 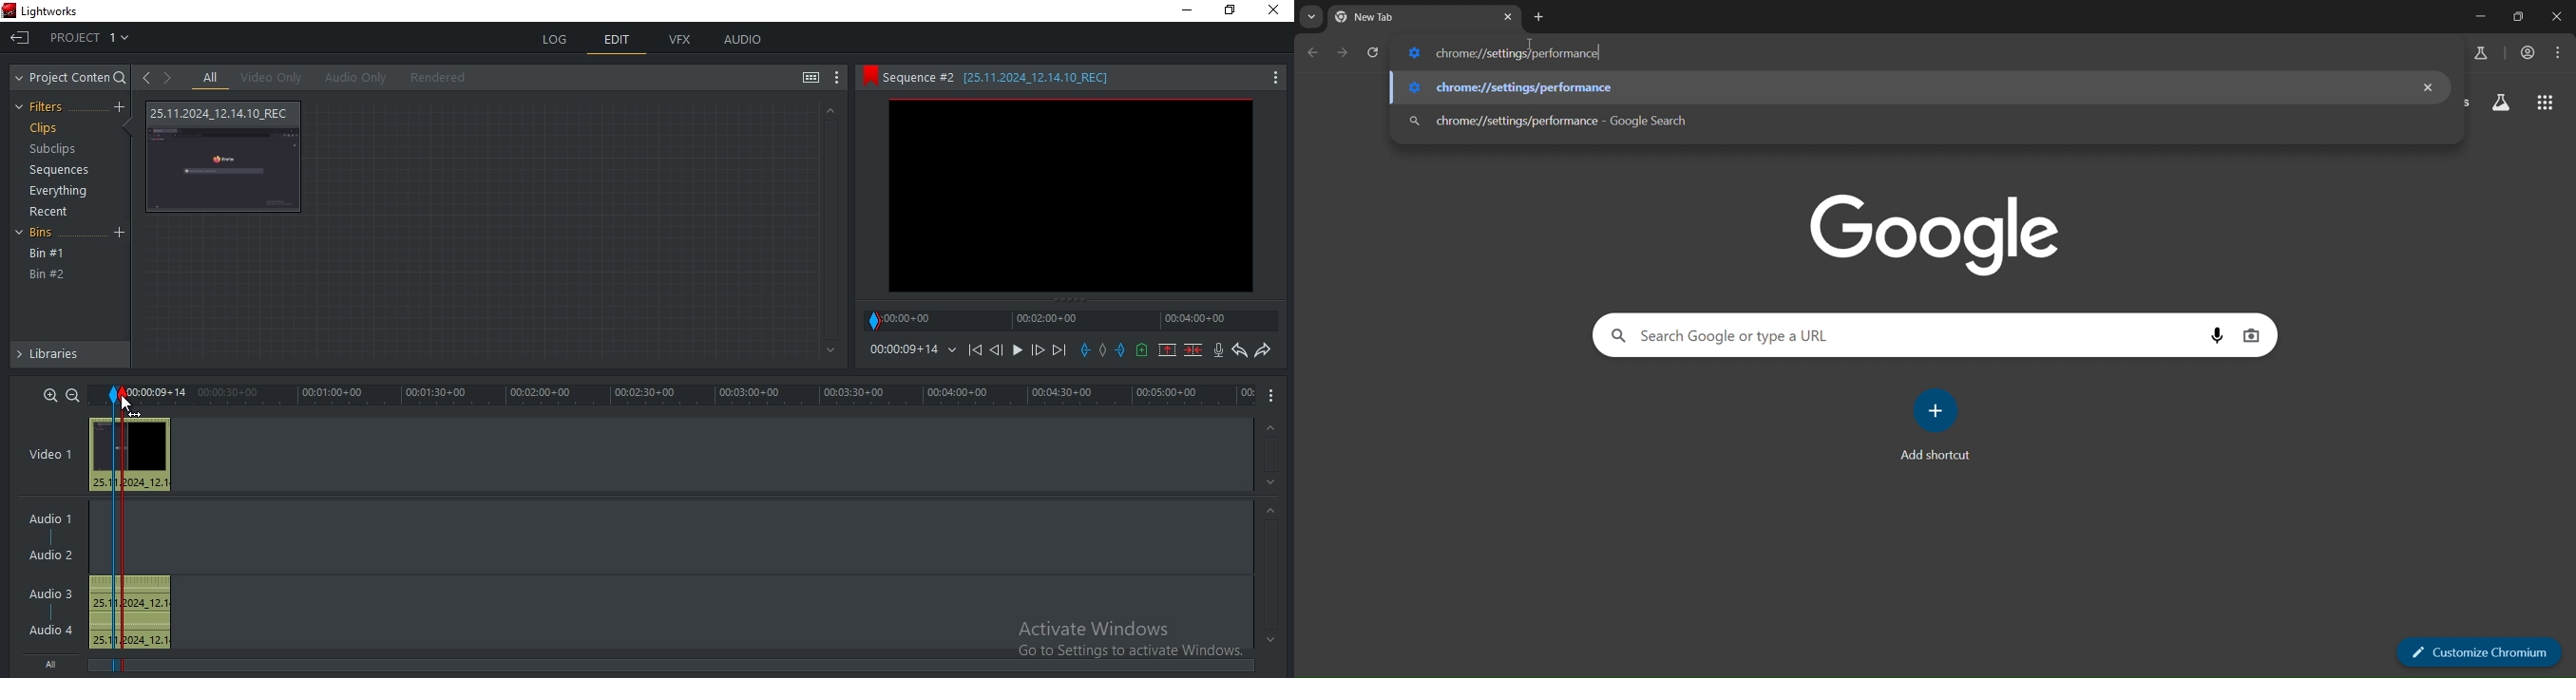 What do you see at coordinates (1234, 13) in the screenshot?
I see `Maximize` at bounding box center [1234, 13].